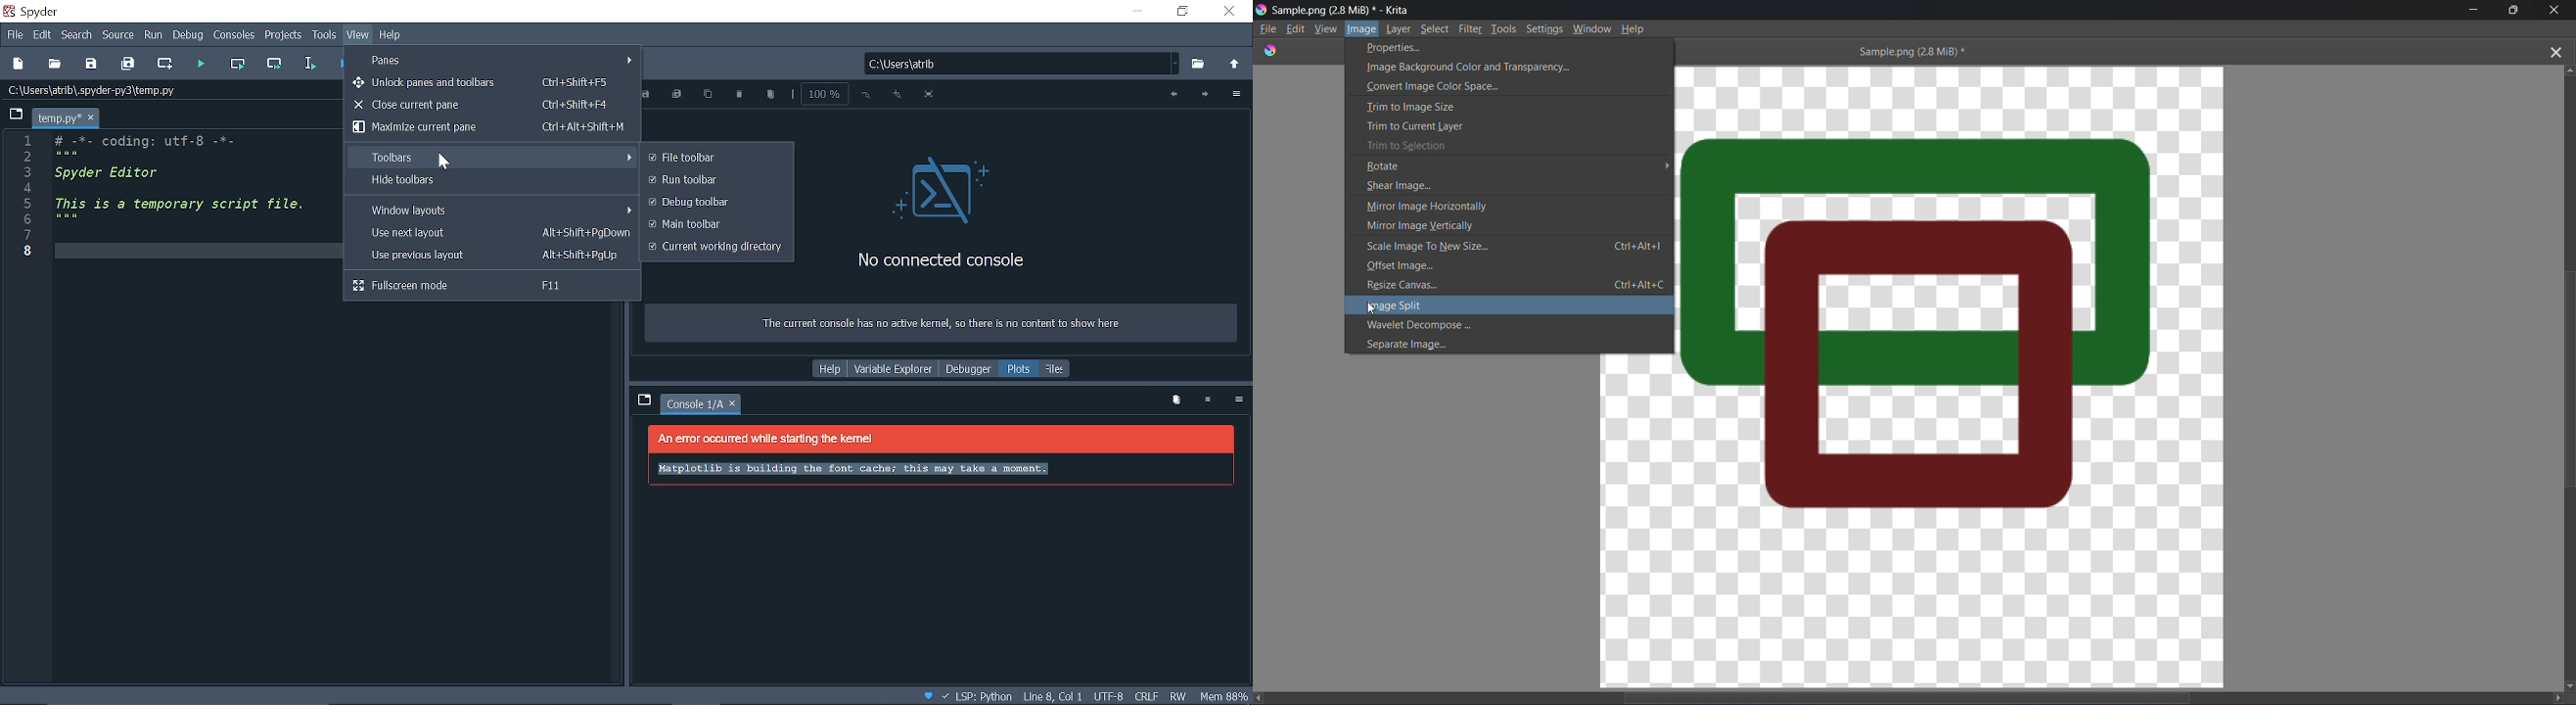 The image size is (2576, 728). What do you see at coordinates (1231, 13) in the screenshot?
I see `Close` at bounding box center [1231, 13].